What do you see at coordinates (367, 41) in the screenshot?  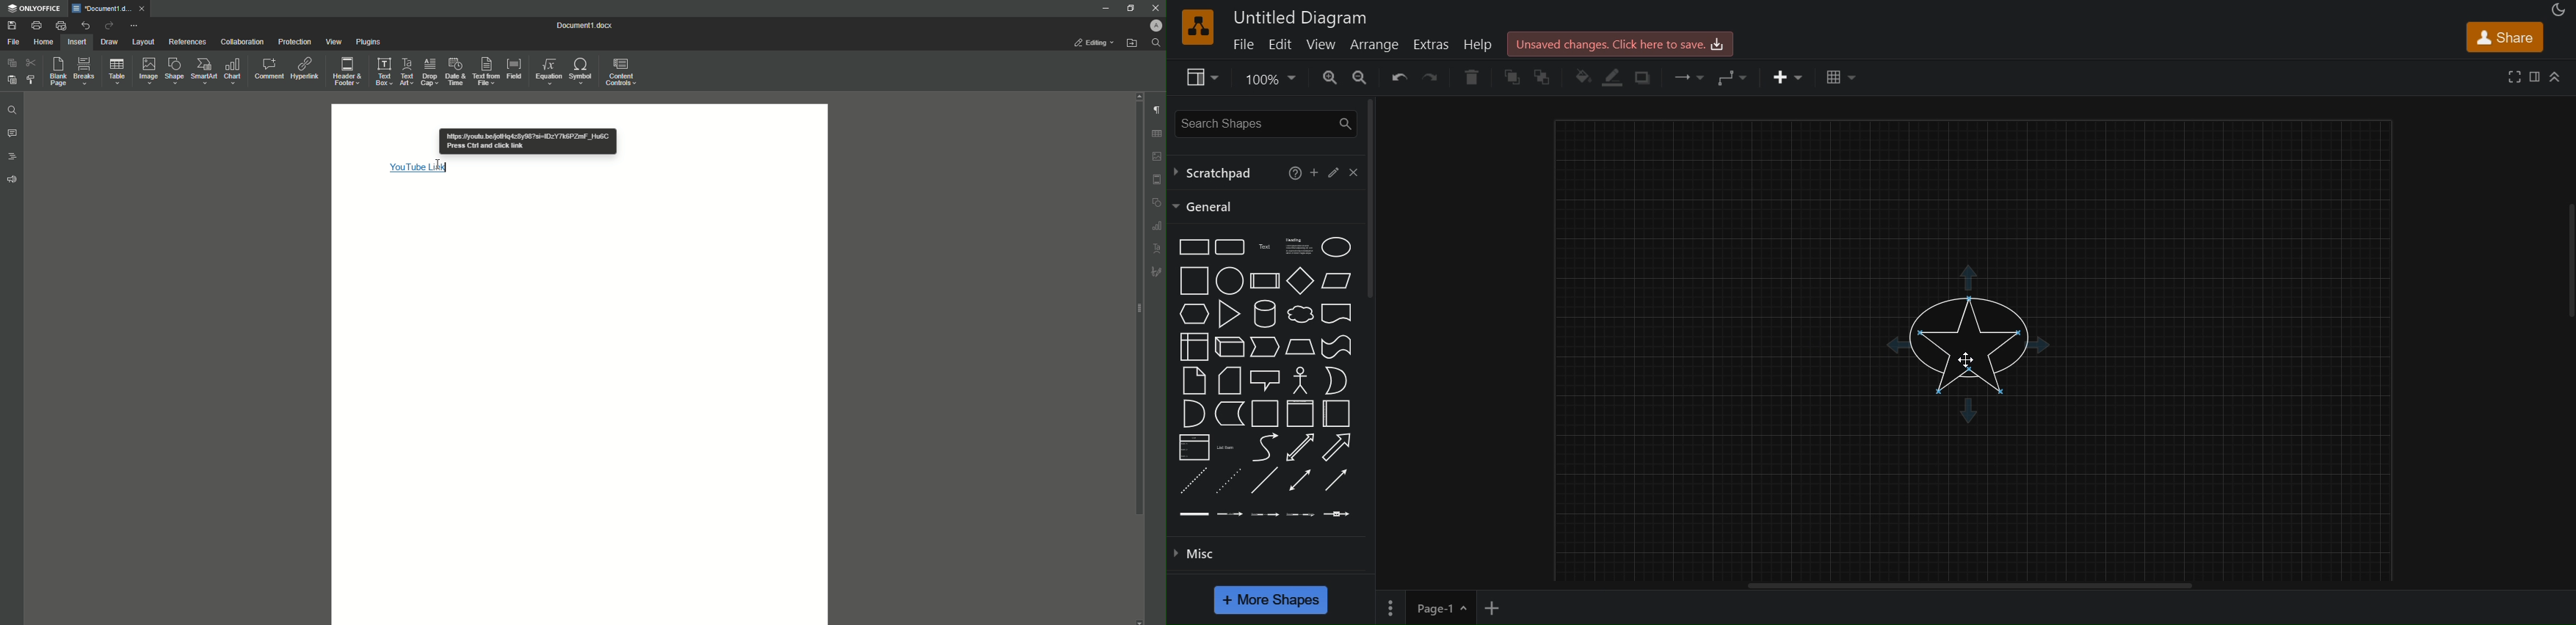 I see `Plugins` at bounding box center [367, 41].